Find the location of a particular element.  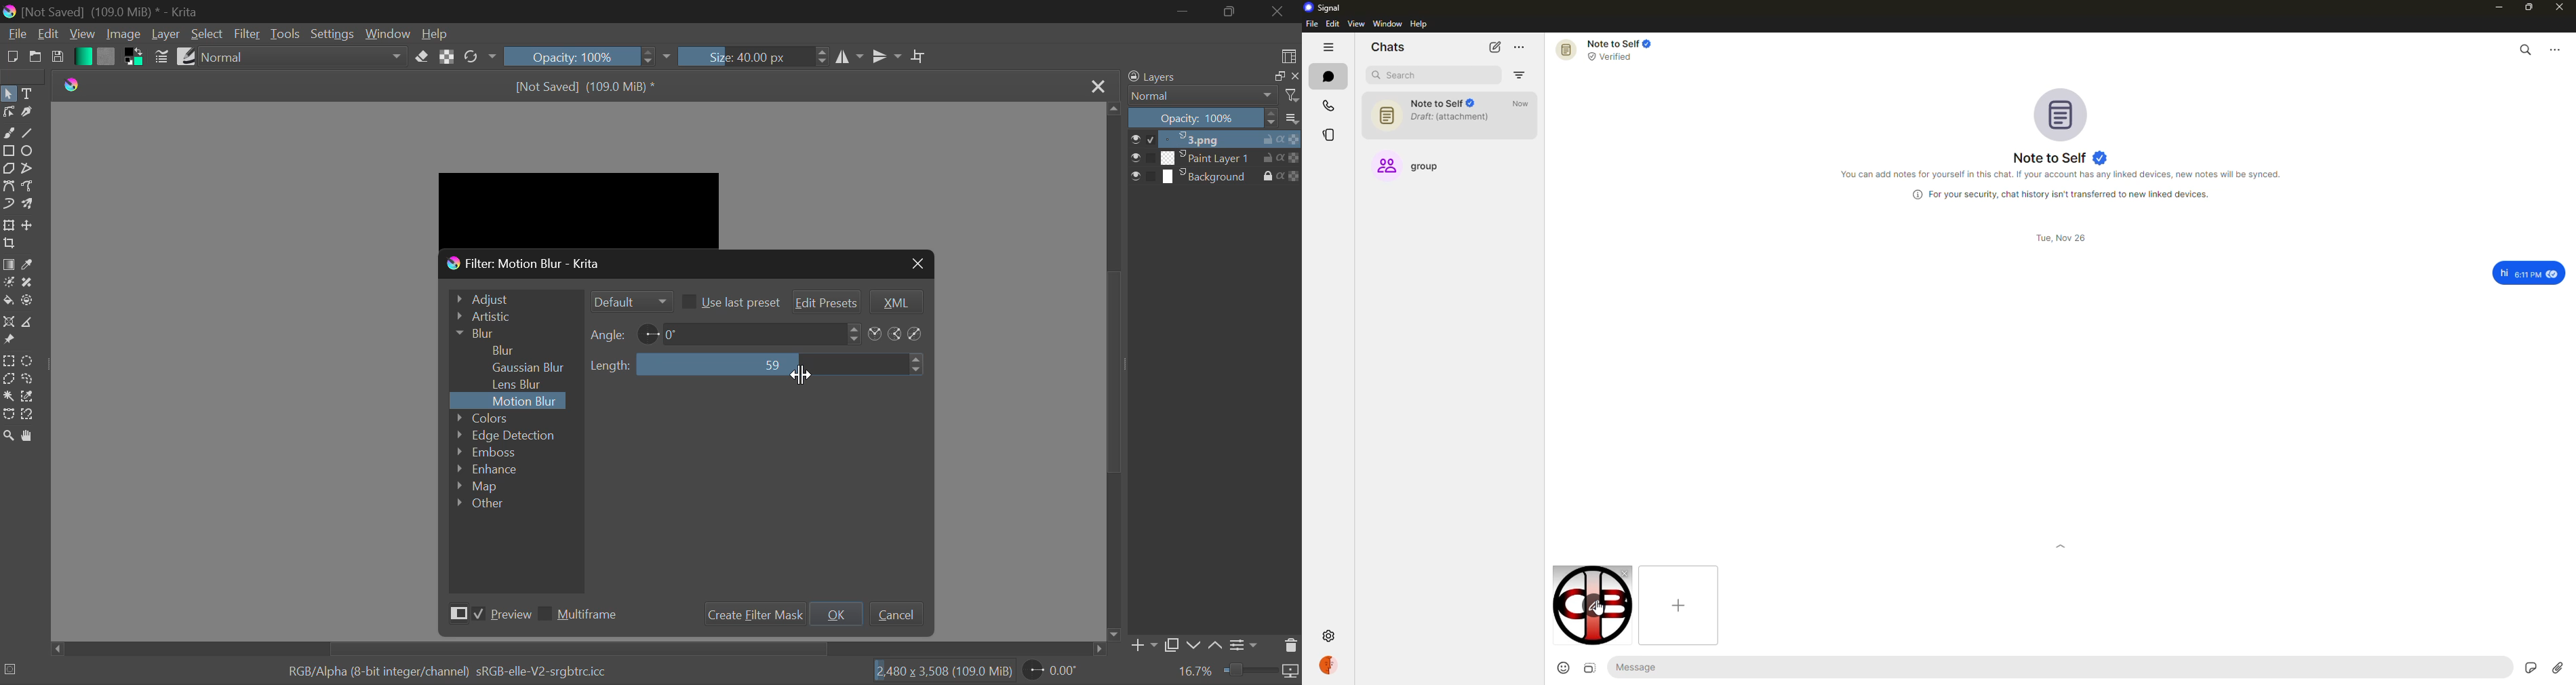

Circular Selection Tool is located at coordinates (30, 361).